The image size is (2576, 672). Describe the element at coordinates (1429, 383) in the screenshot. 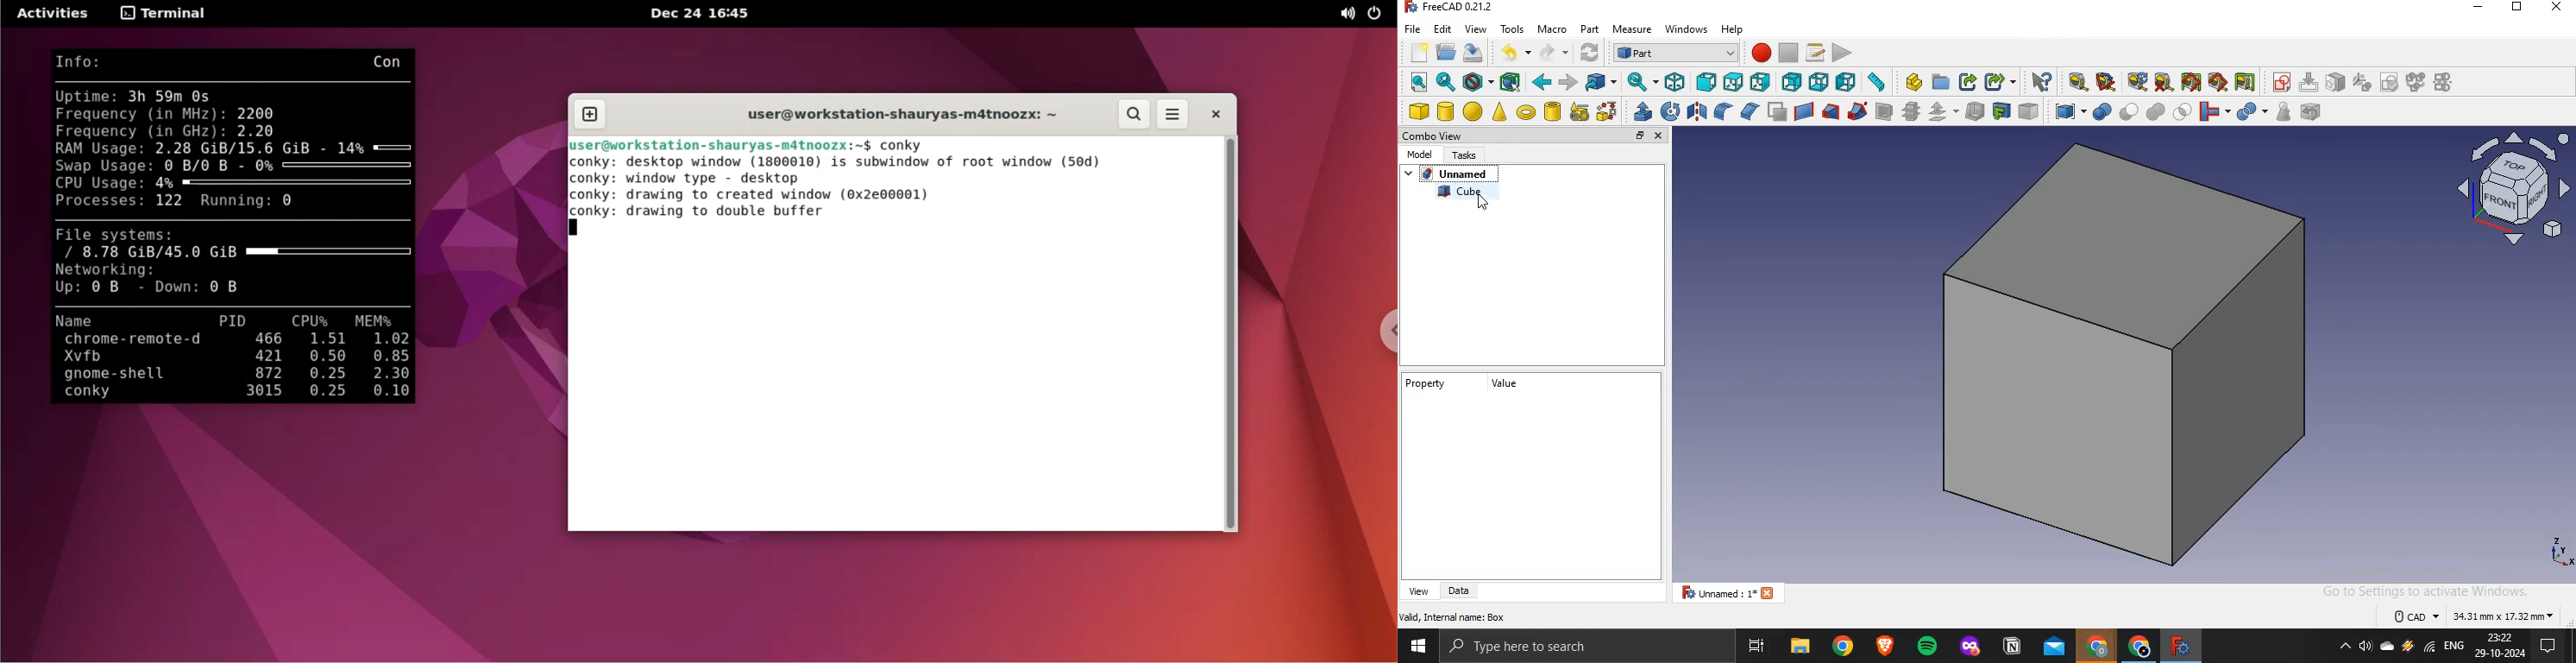

I see `property` at that location.